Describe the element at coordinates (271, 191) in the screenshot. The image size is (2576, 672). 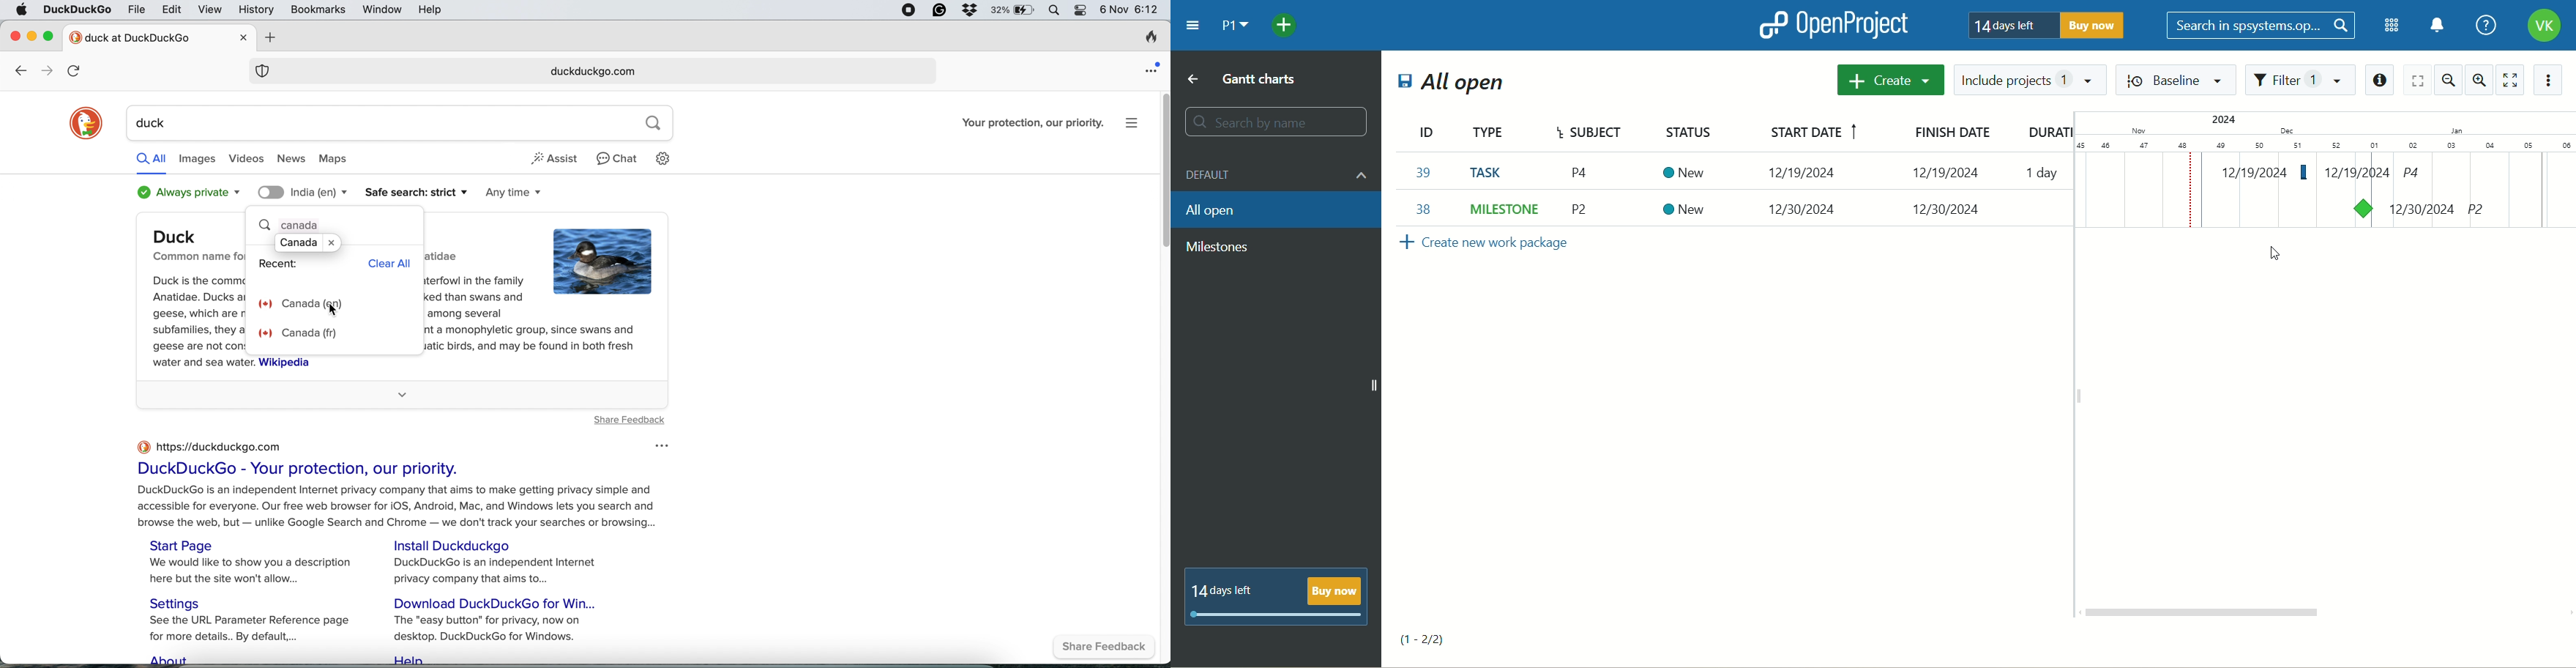
I see `toggle location` at that location.